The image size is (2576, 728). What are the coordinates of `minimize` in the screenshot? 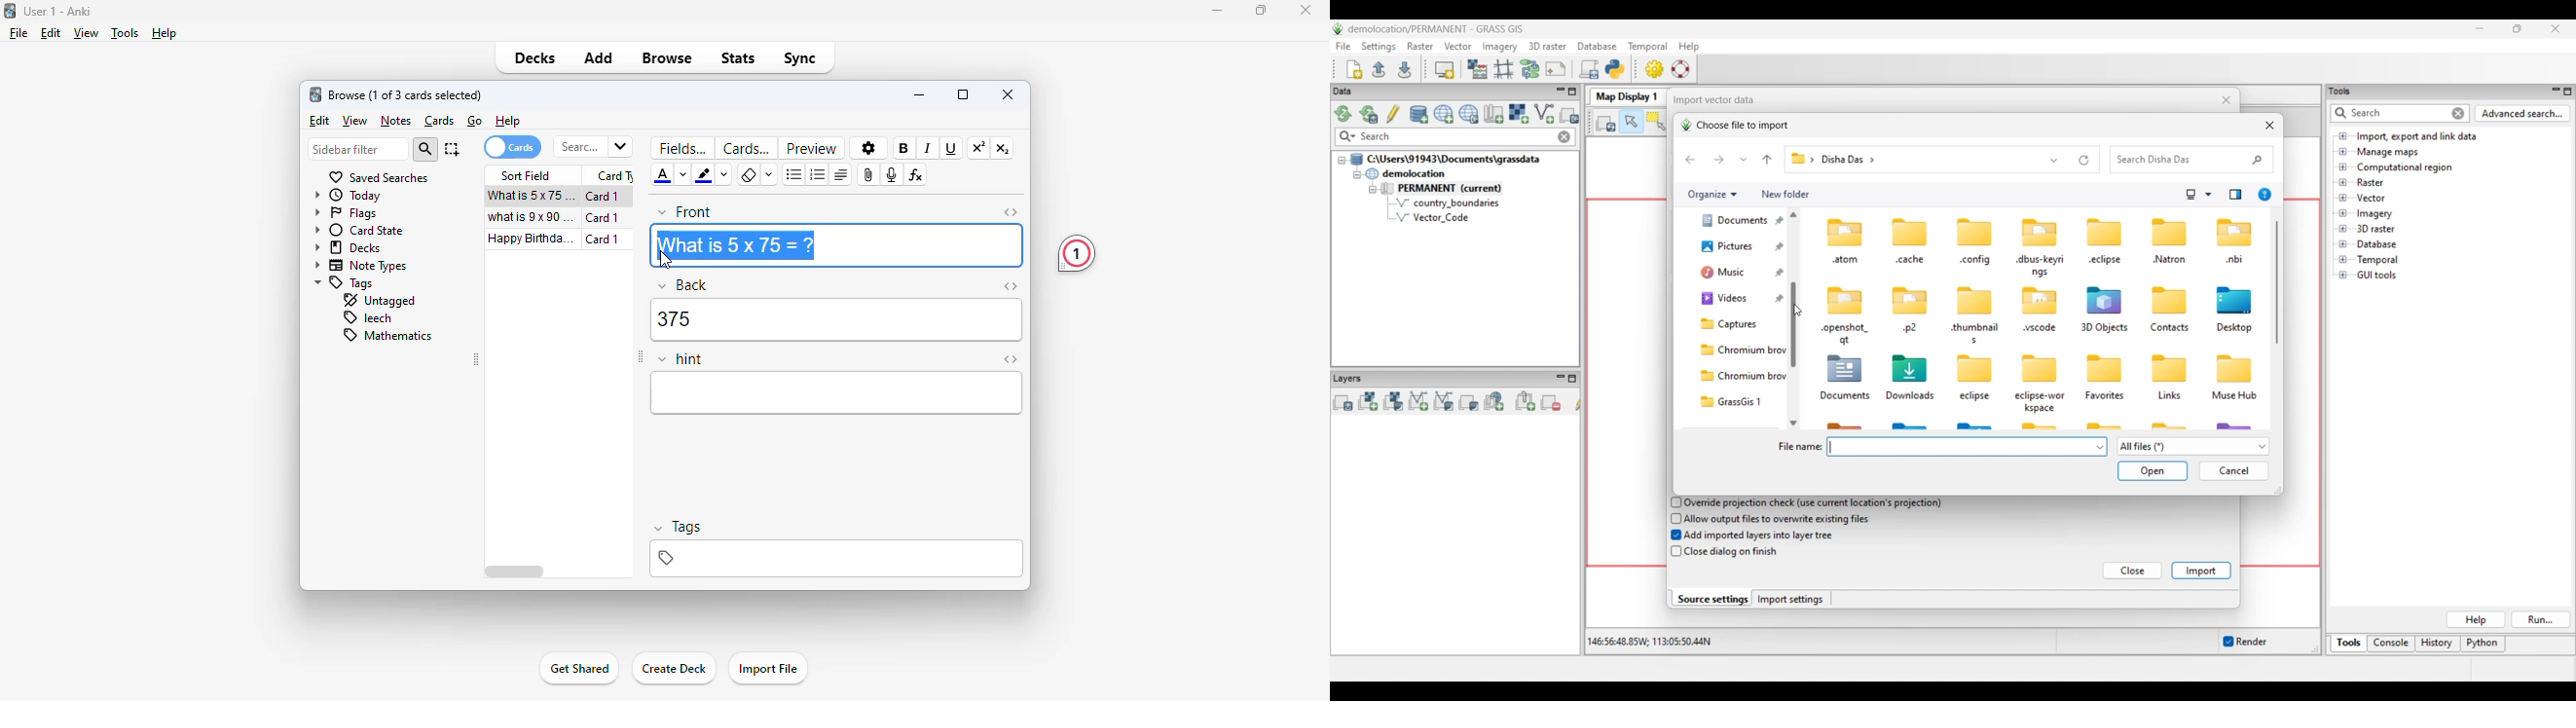 It's located at (919, 95).